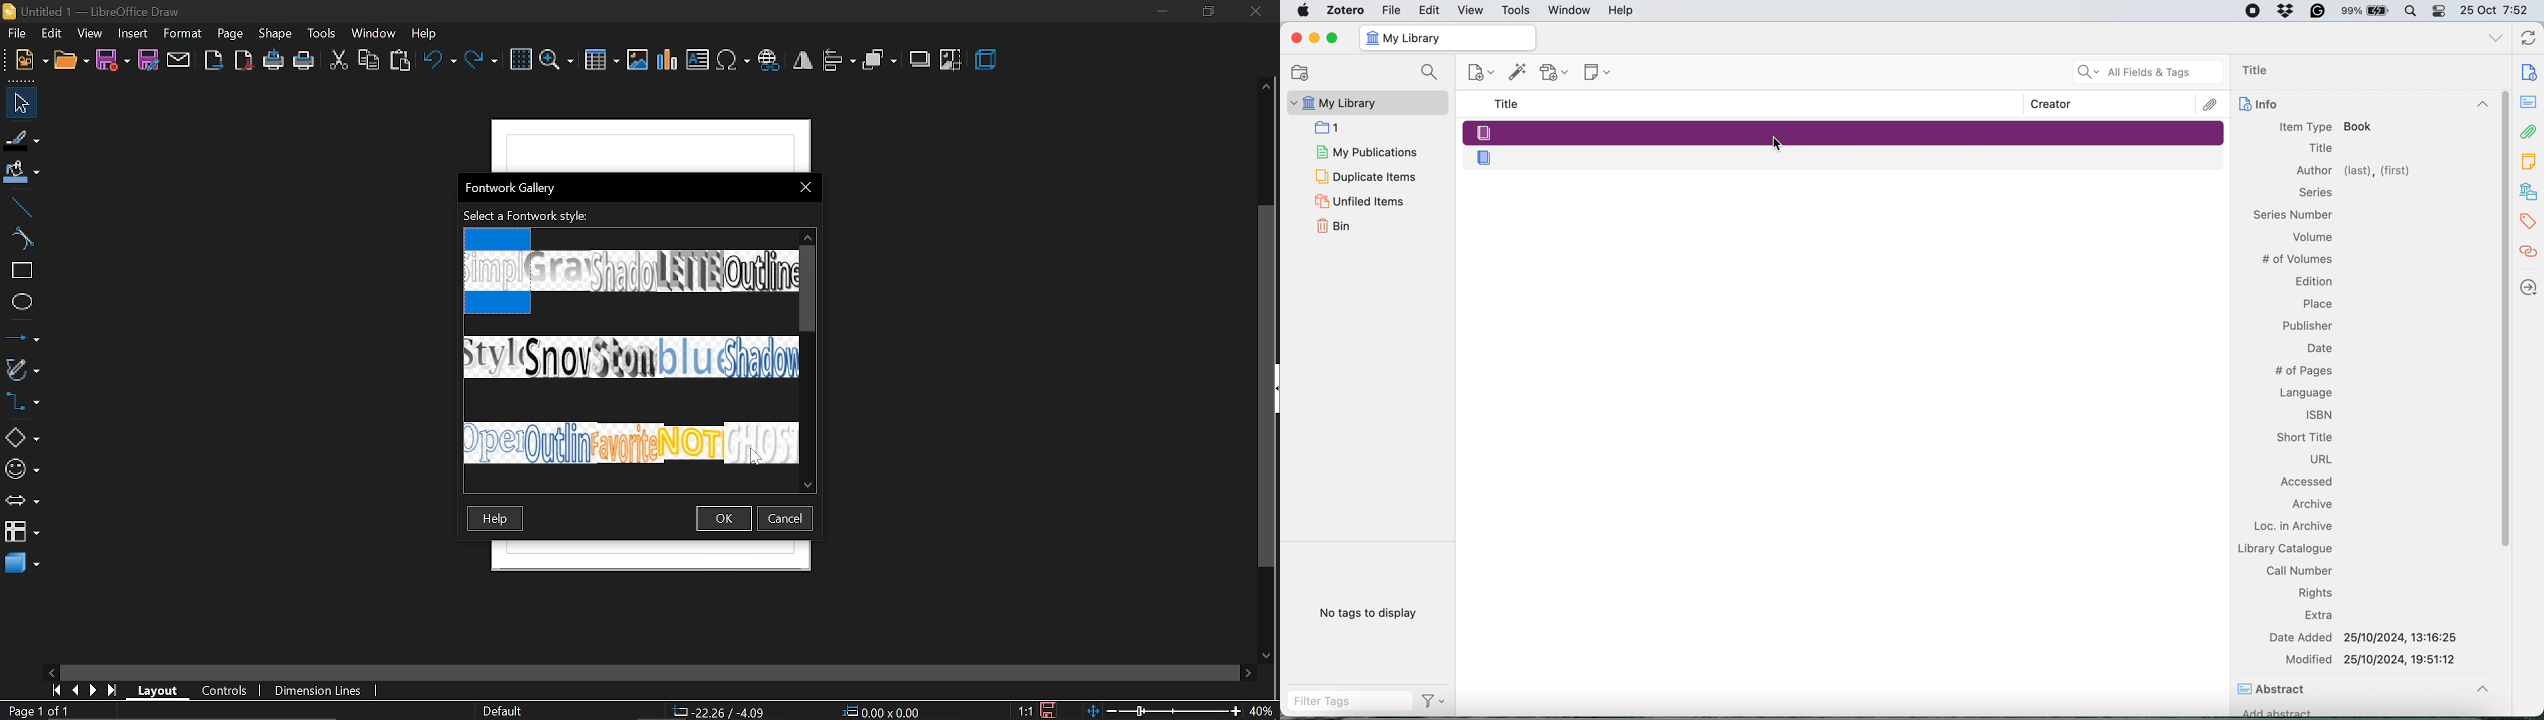 This screenshot has height=728, width=2548. What do you see at coordinates (104, 12) in the screenshot?
I see `untitled 1 — LibreOffice Draw` at bounding box center [104, 12].